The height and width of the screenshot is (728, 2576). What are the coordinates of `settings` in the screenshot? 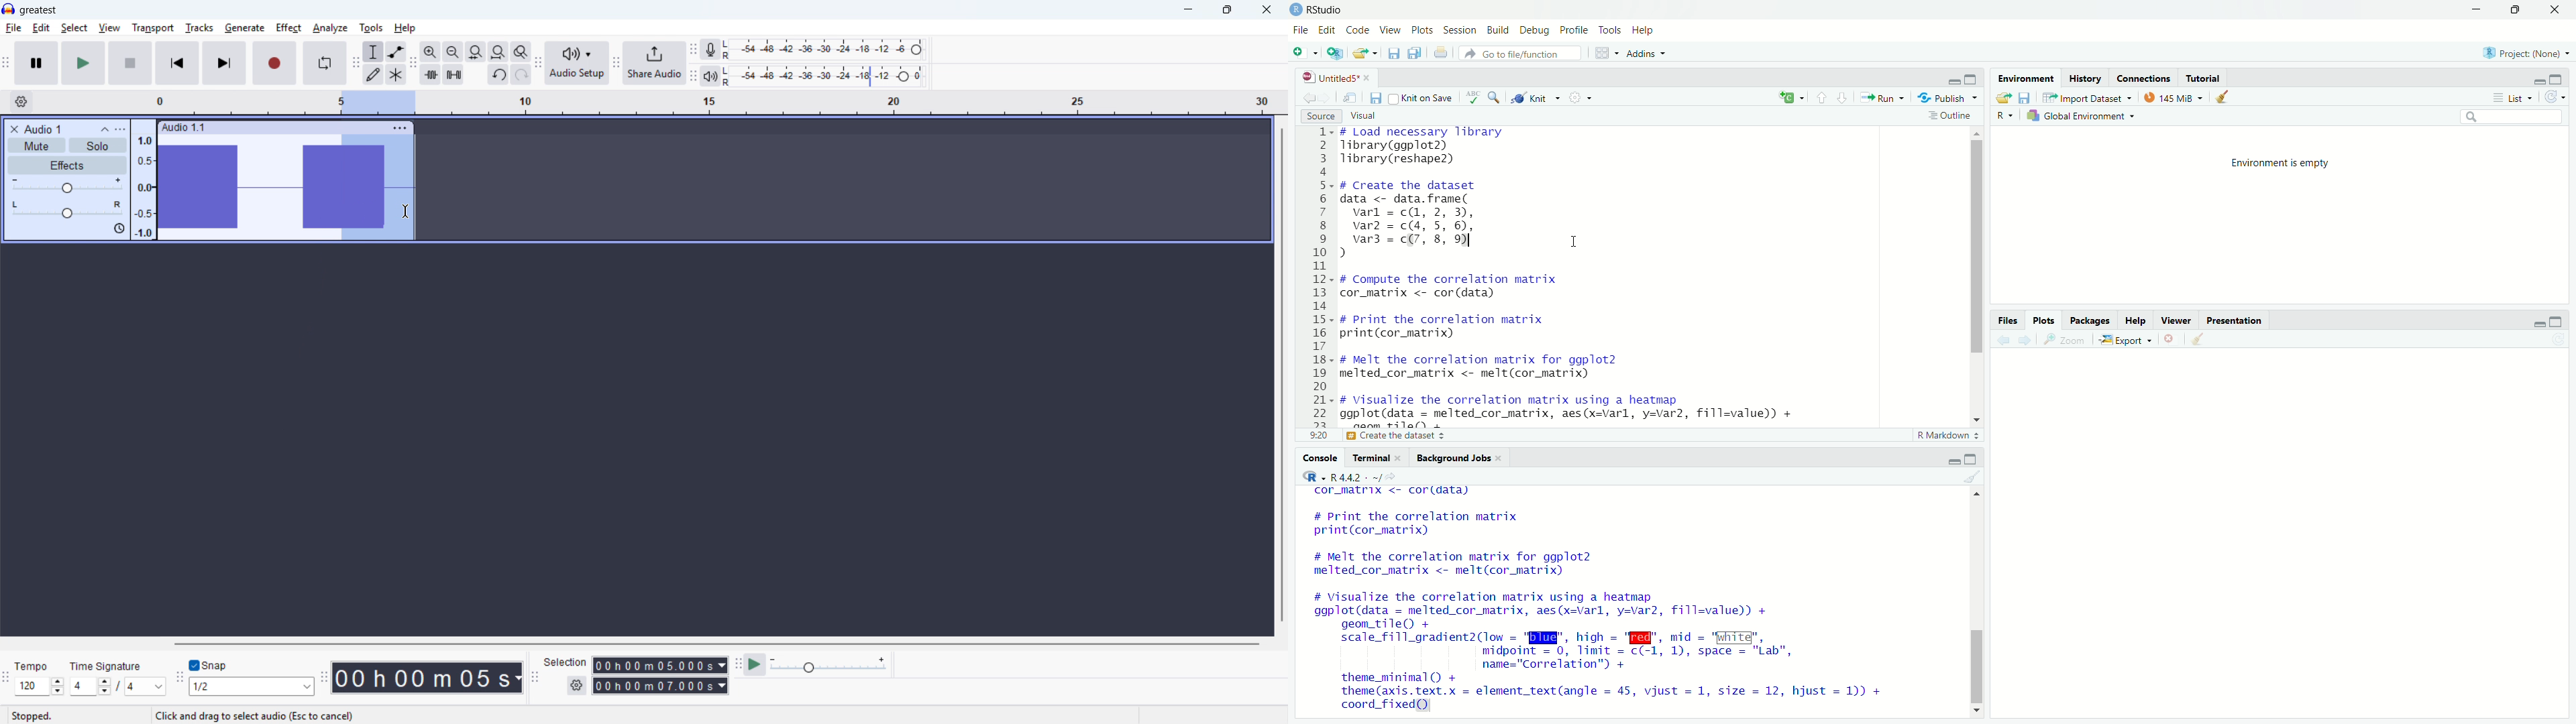 It's located at (1579, 97).